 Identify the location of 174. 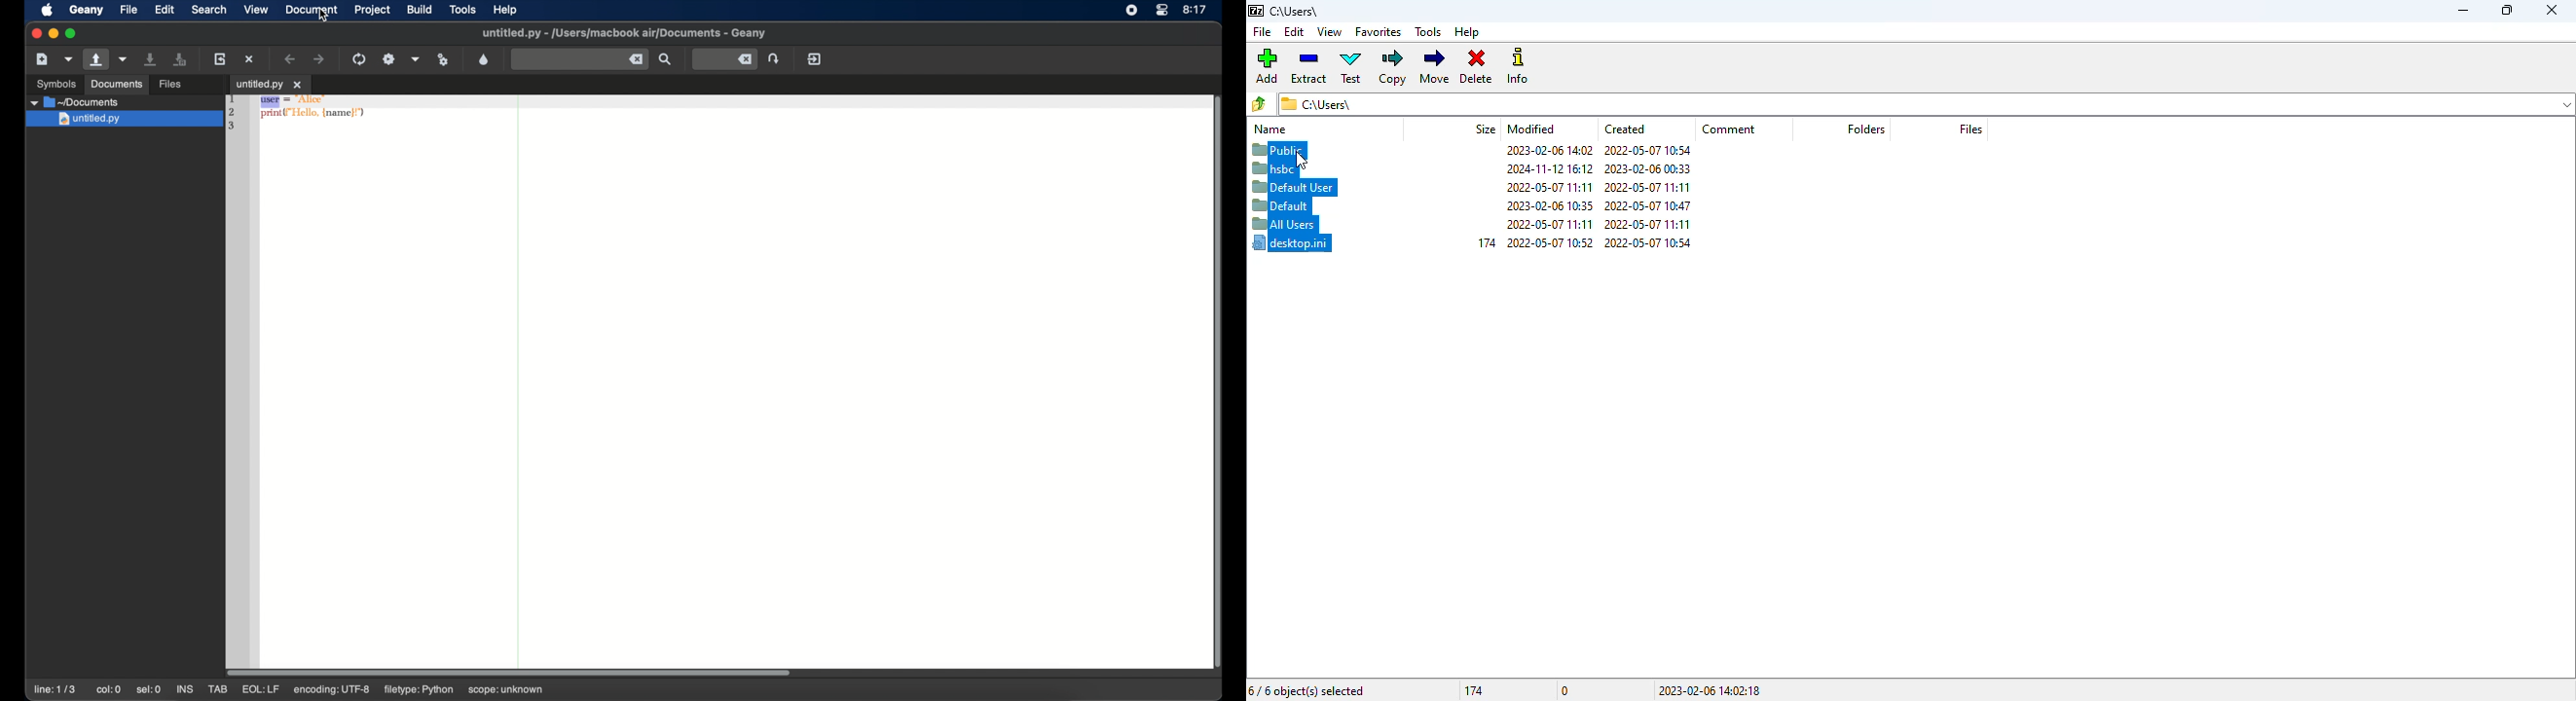
(1484, 243).